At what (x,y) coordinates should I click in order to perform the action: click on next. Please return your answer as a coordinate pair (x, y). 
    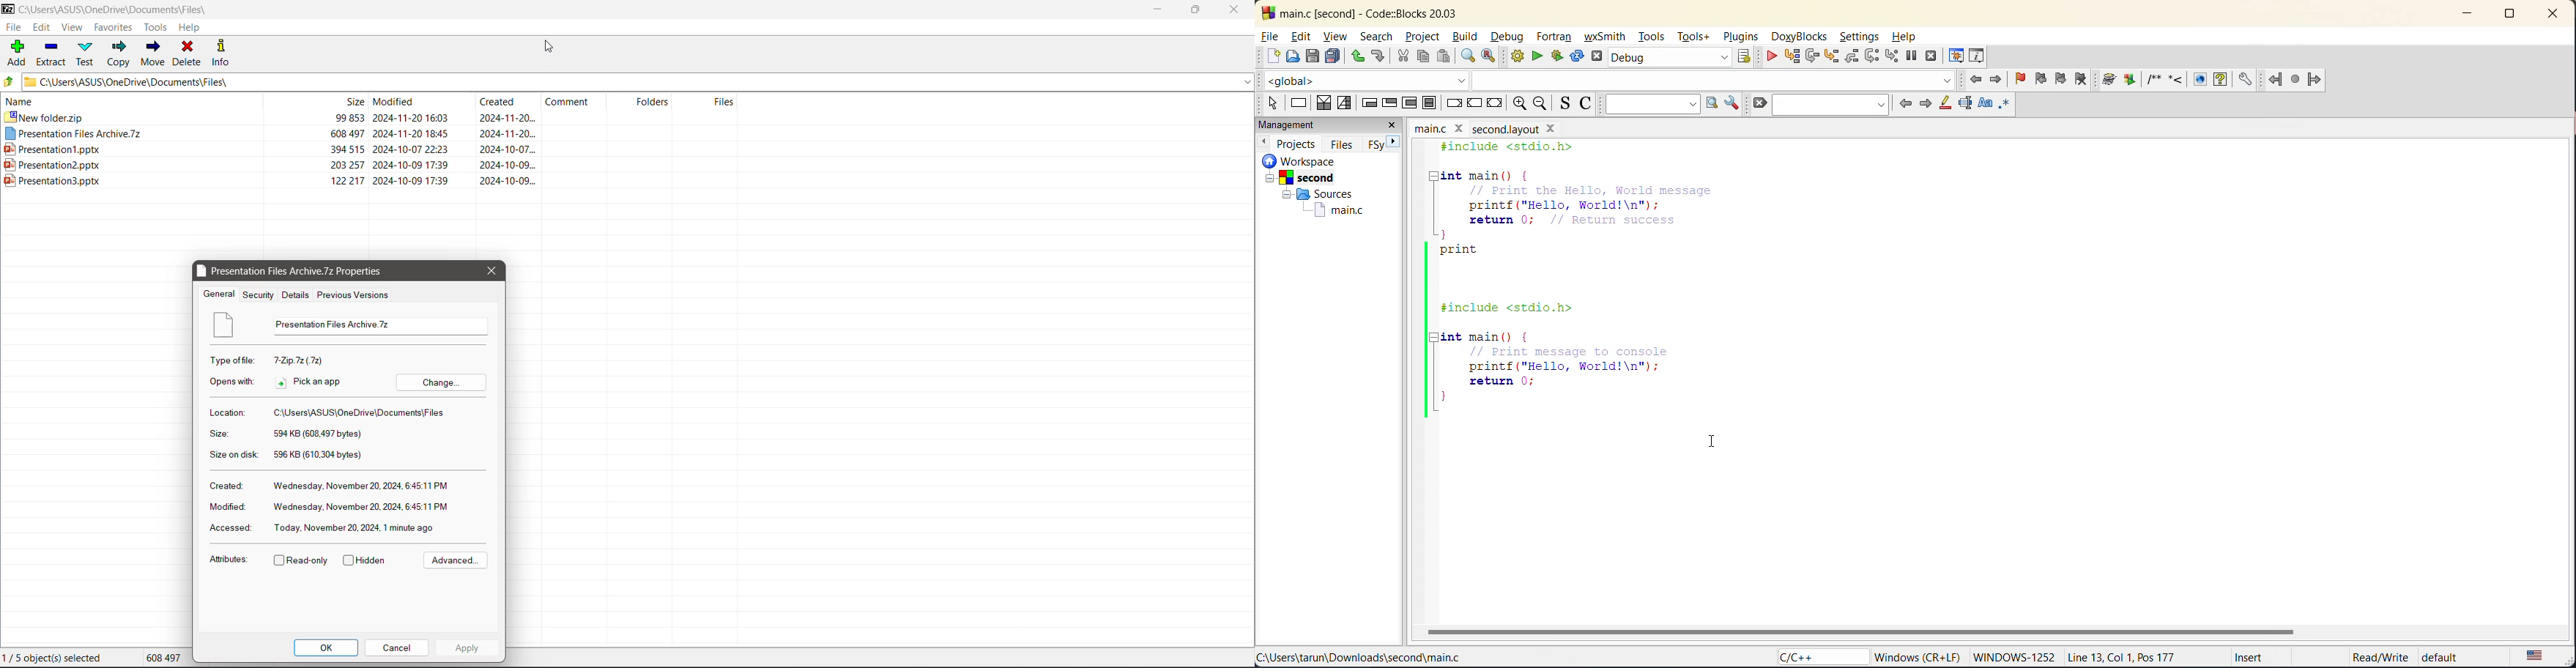
    Looking at the image, I should click on (1399, 144).